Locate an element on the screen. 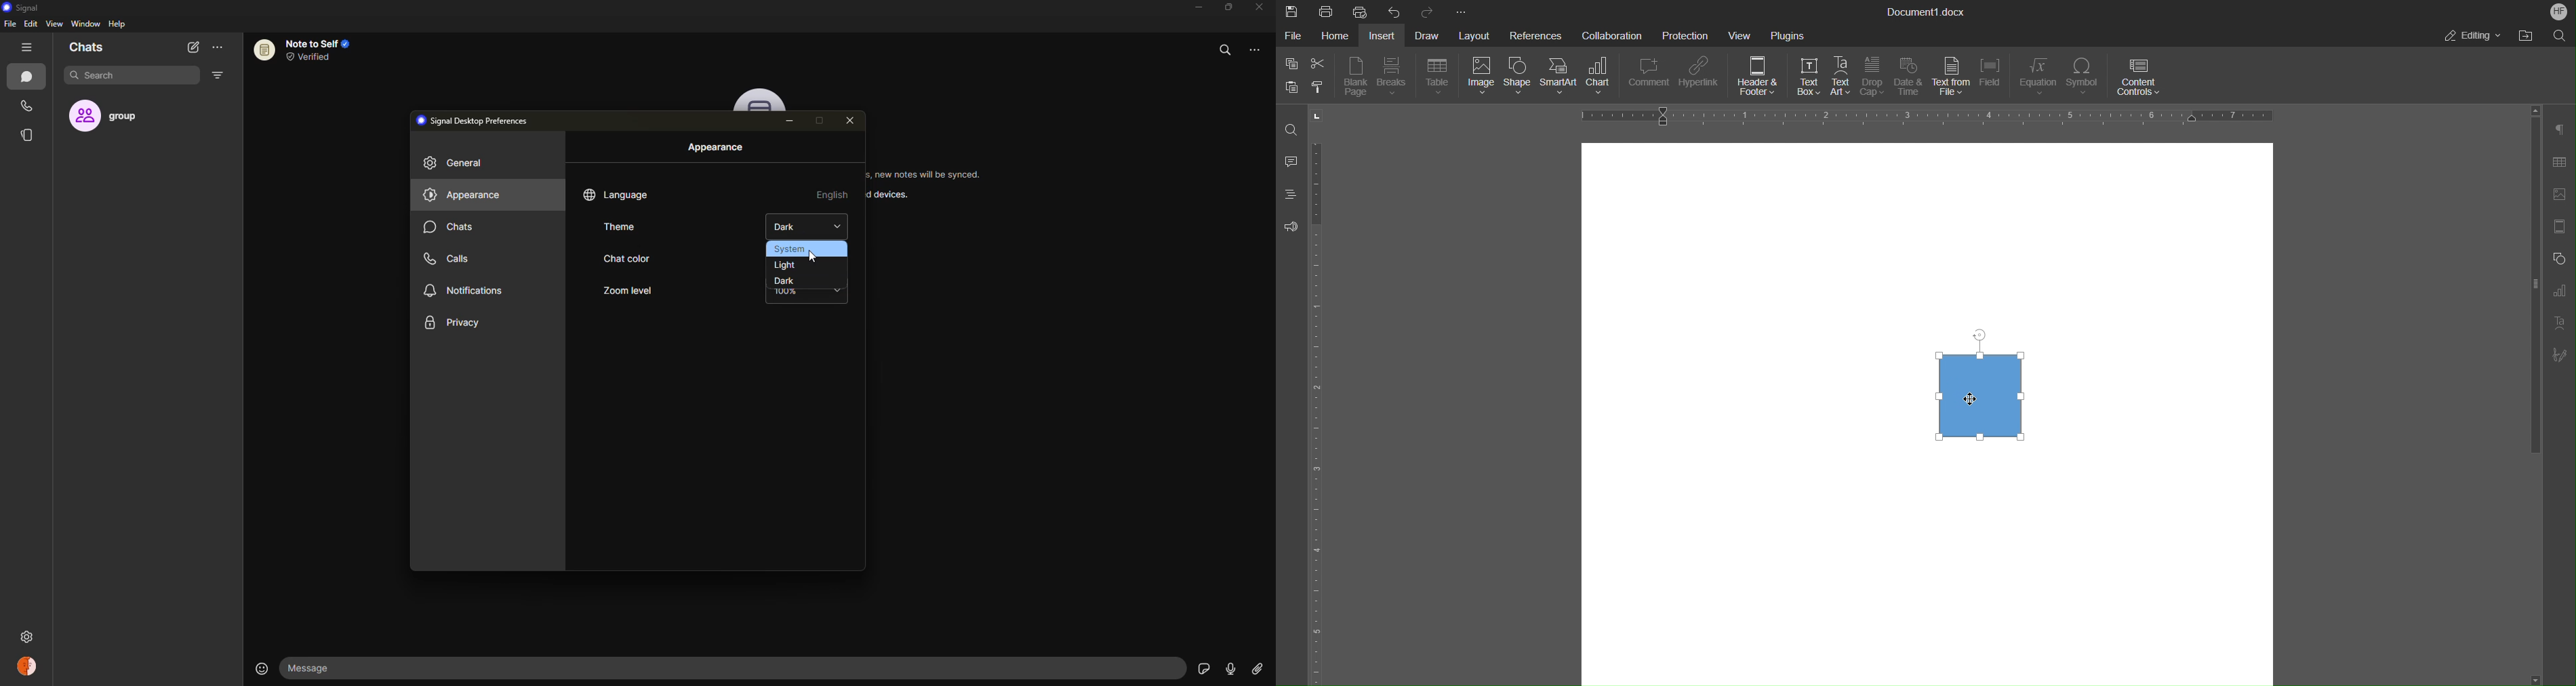 The height and width of the screenshot is (700, 2576). cursor is located at coordinates (1971, 401).